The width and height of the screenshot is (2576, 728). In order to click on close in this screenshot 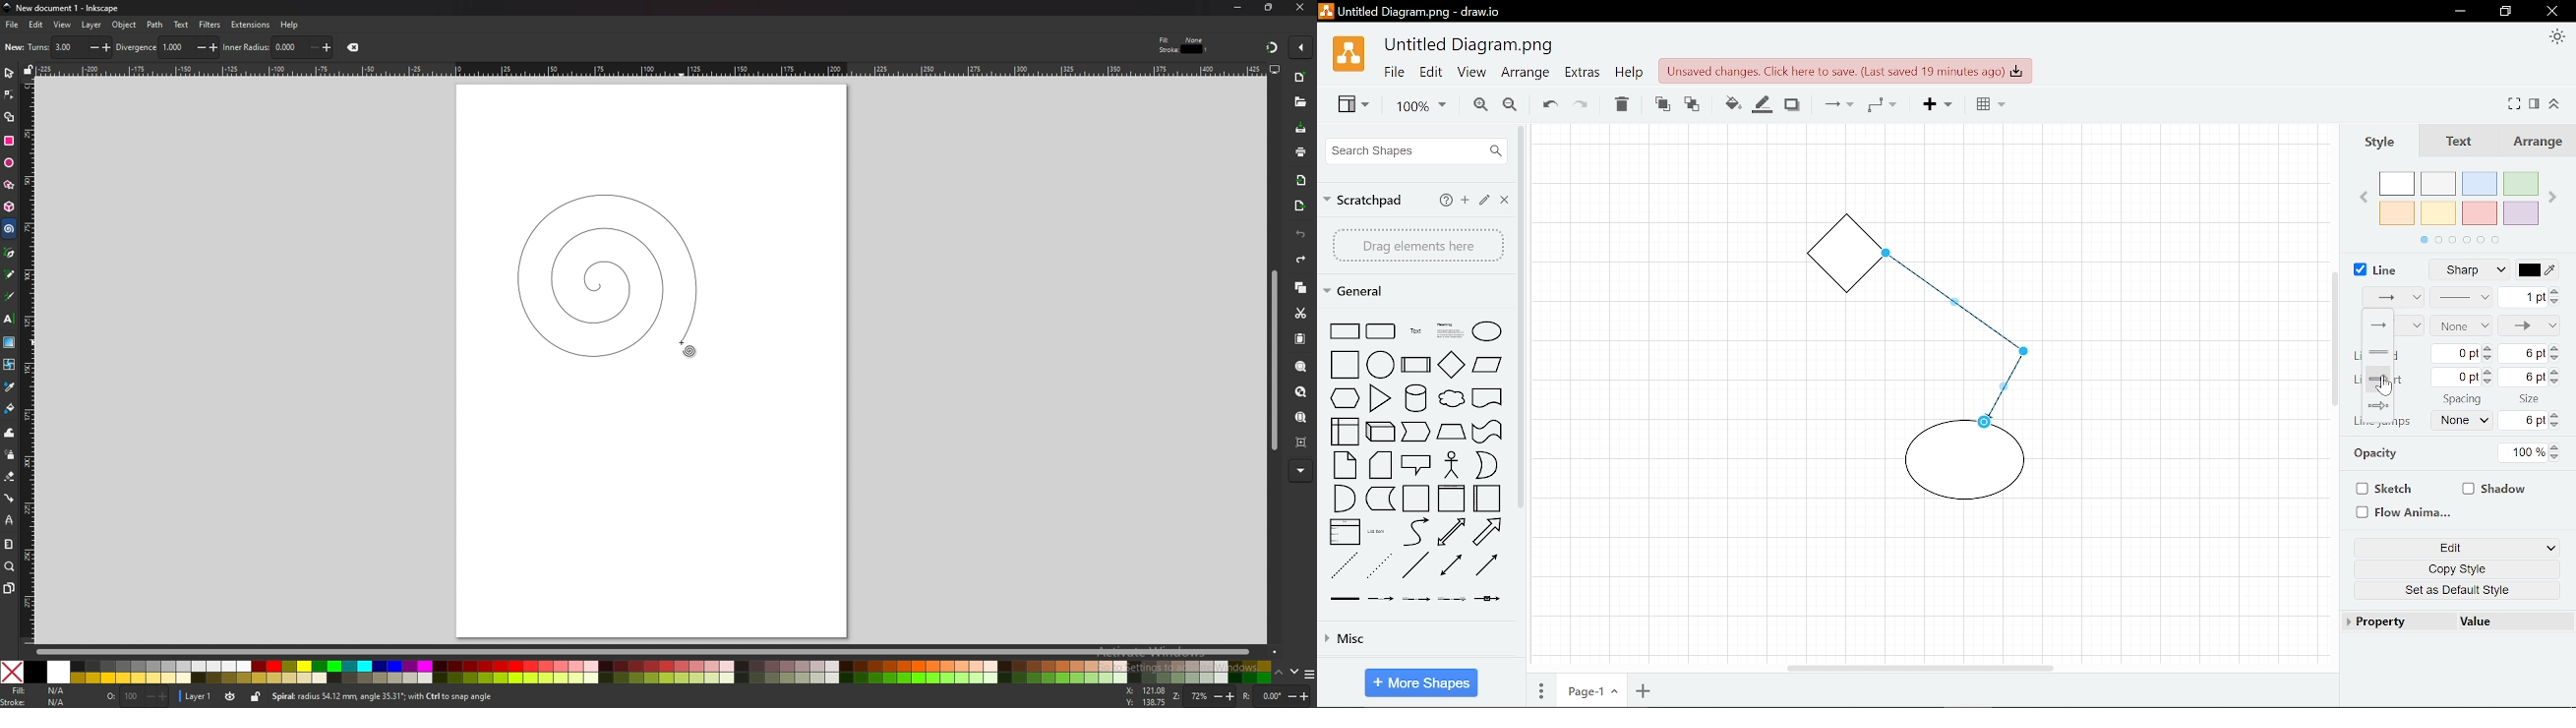, I will do `click(356, 47)`.